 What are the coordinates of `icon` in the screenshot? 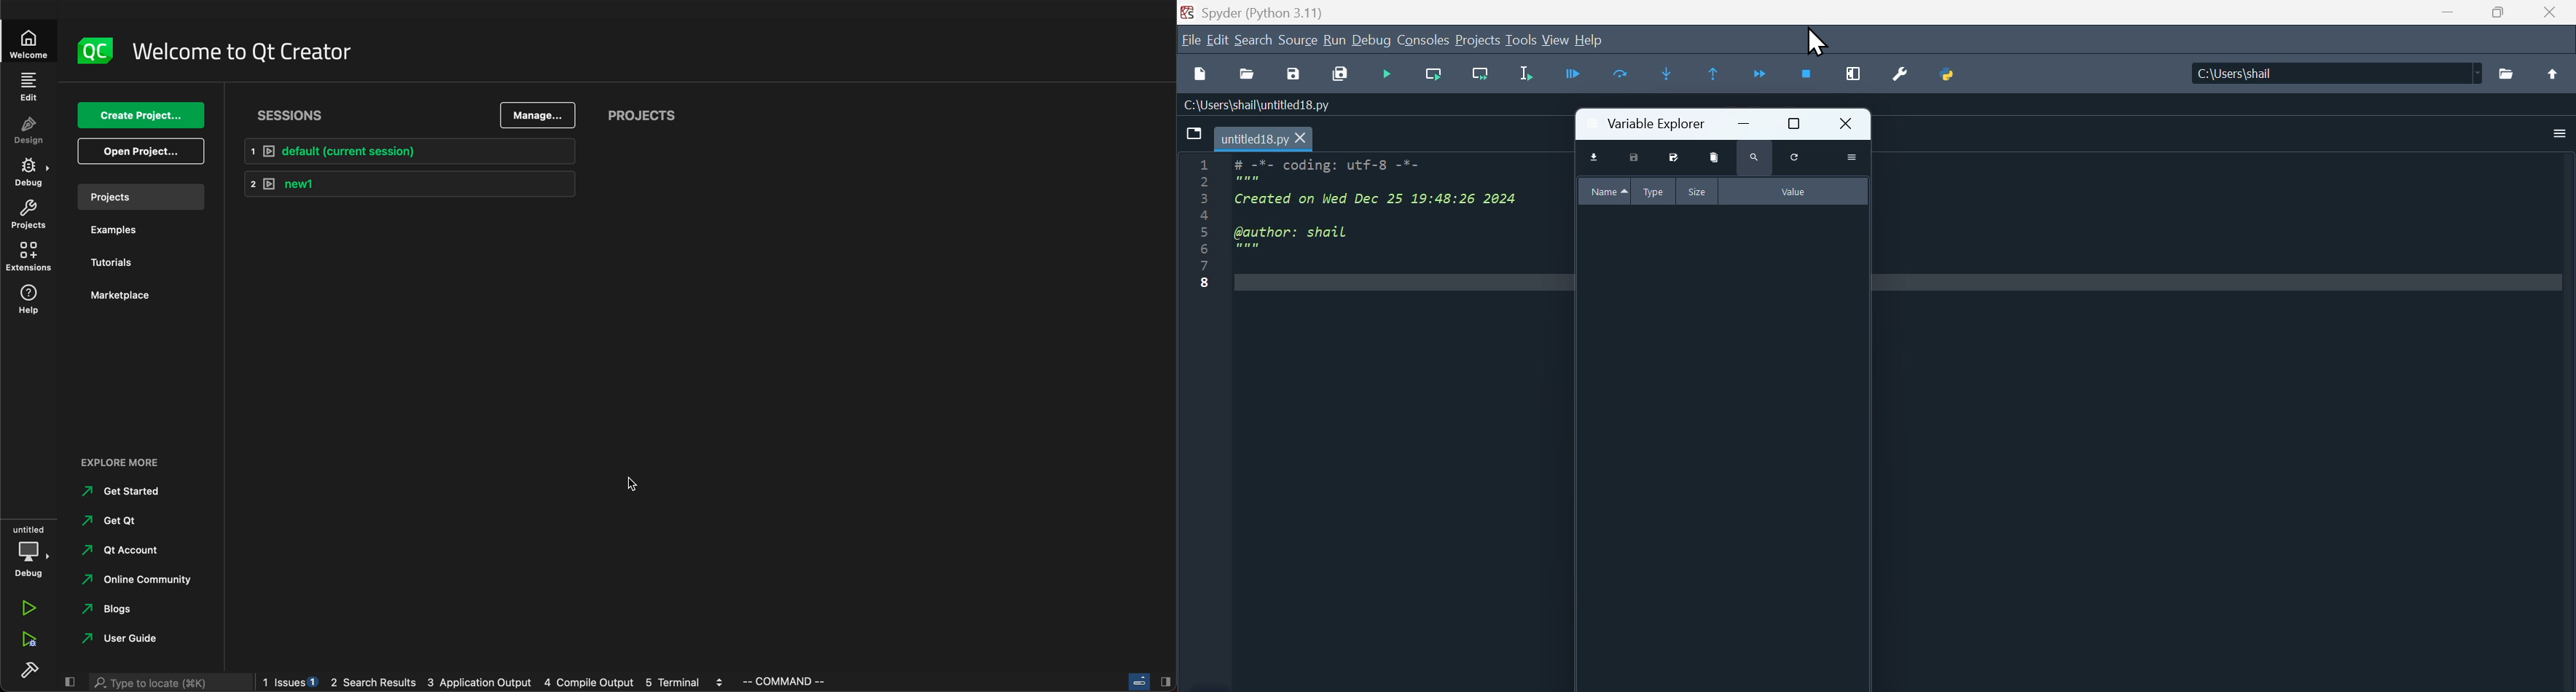 It's located at (2557, 74).